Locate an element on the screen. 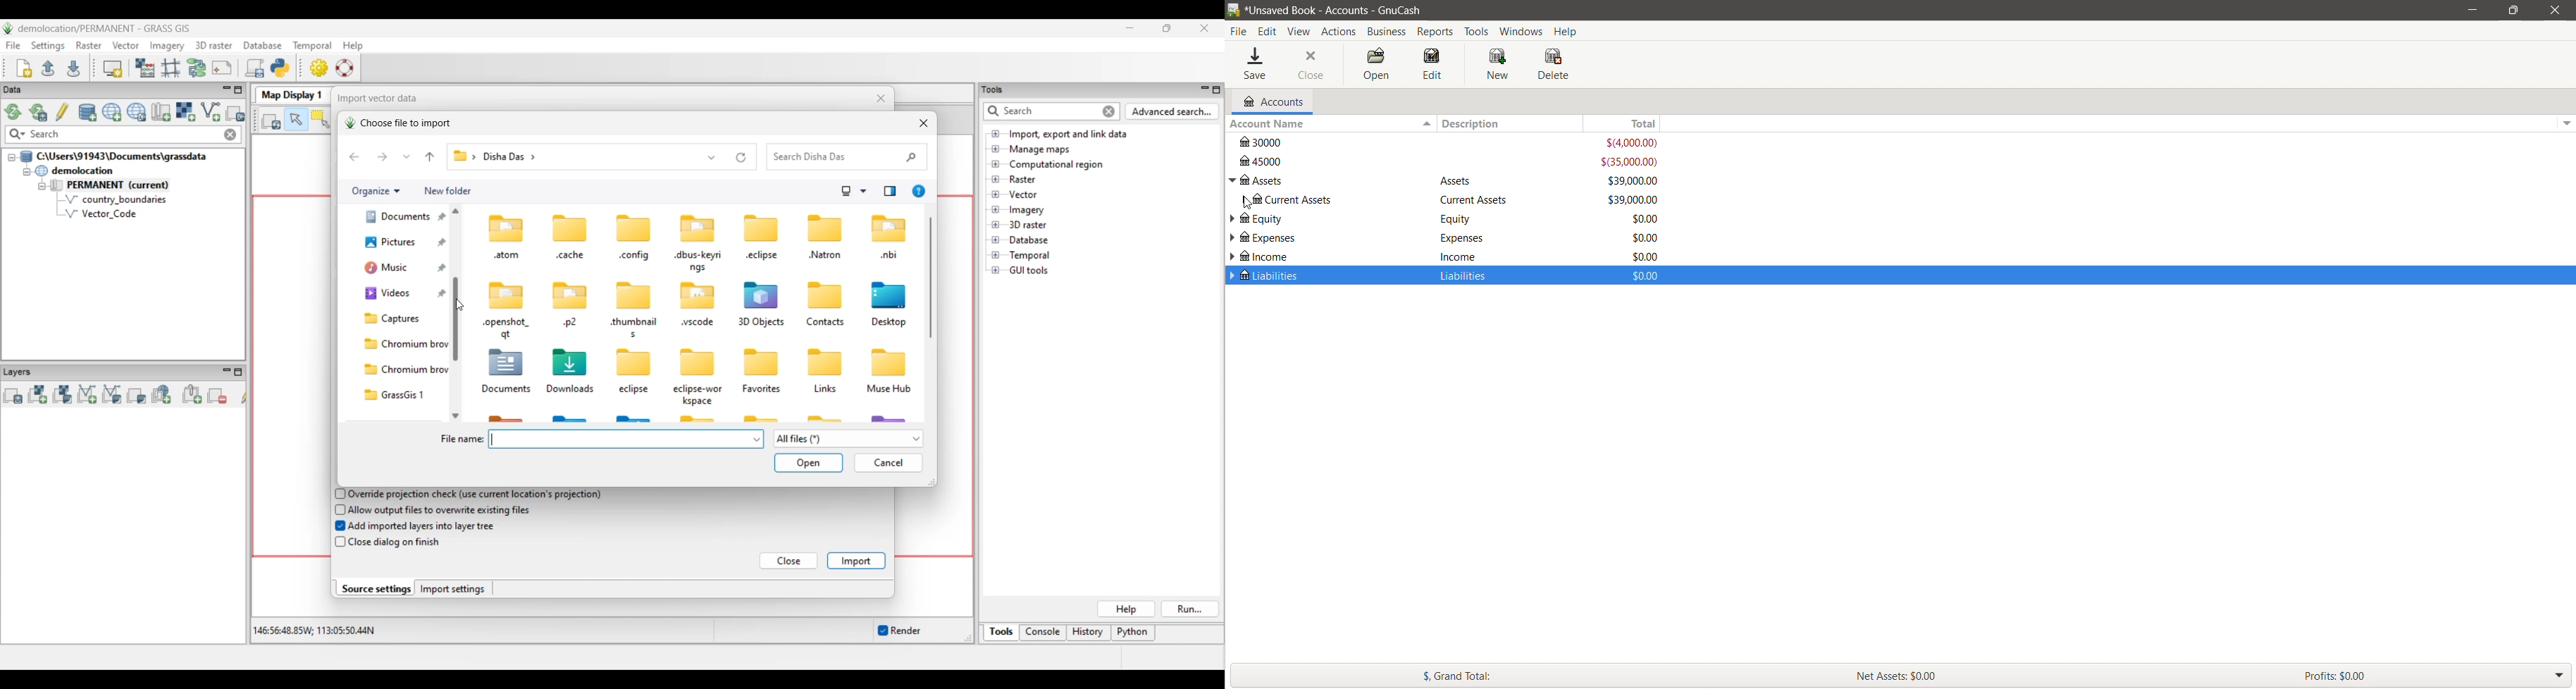 The image size is (2576, 700). Open a simple python code editor is located at coordinates (280, 68).